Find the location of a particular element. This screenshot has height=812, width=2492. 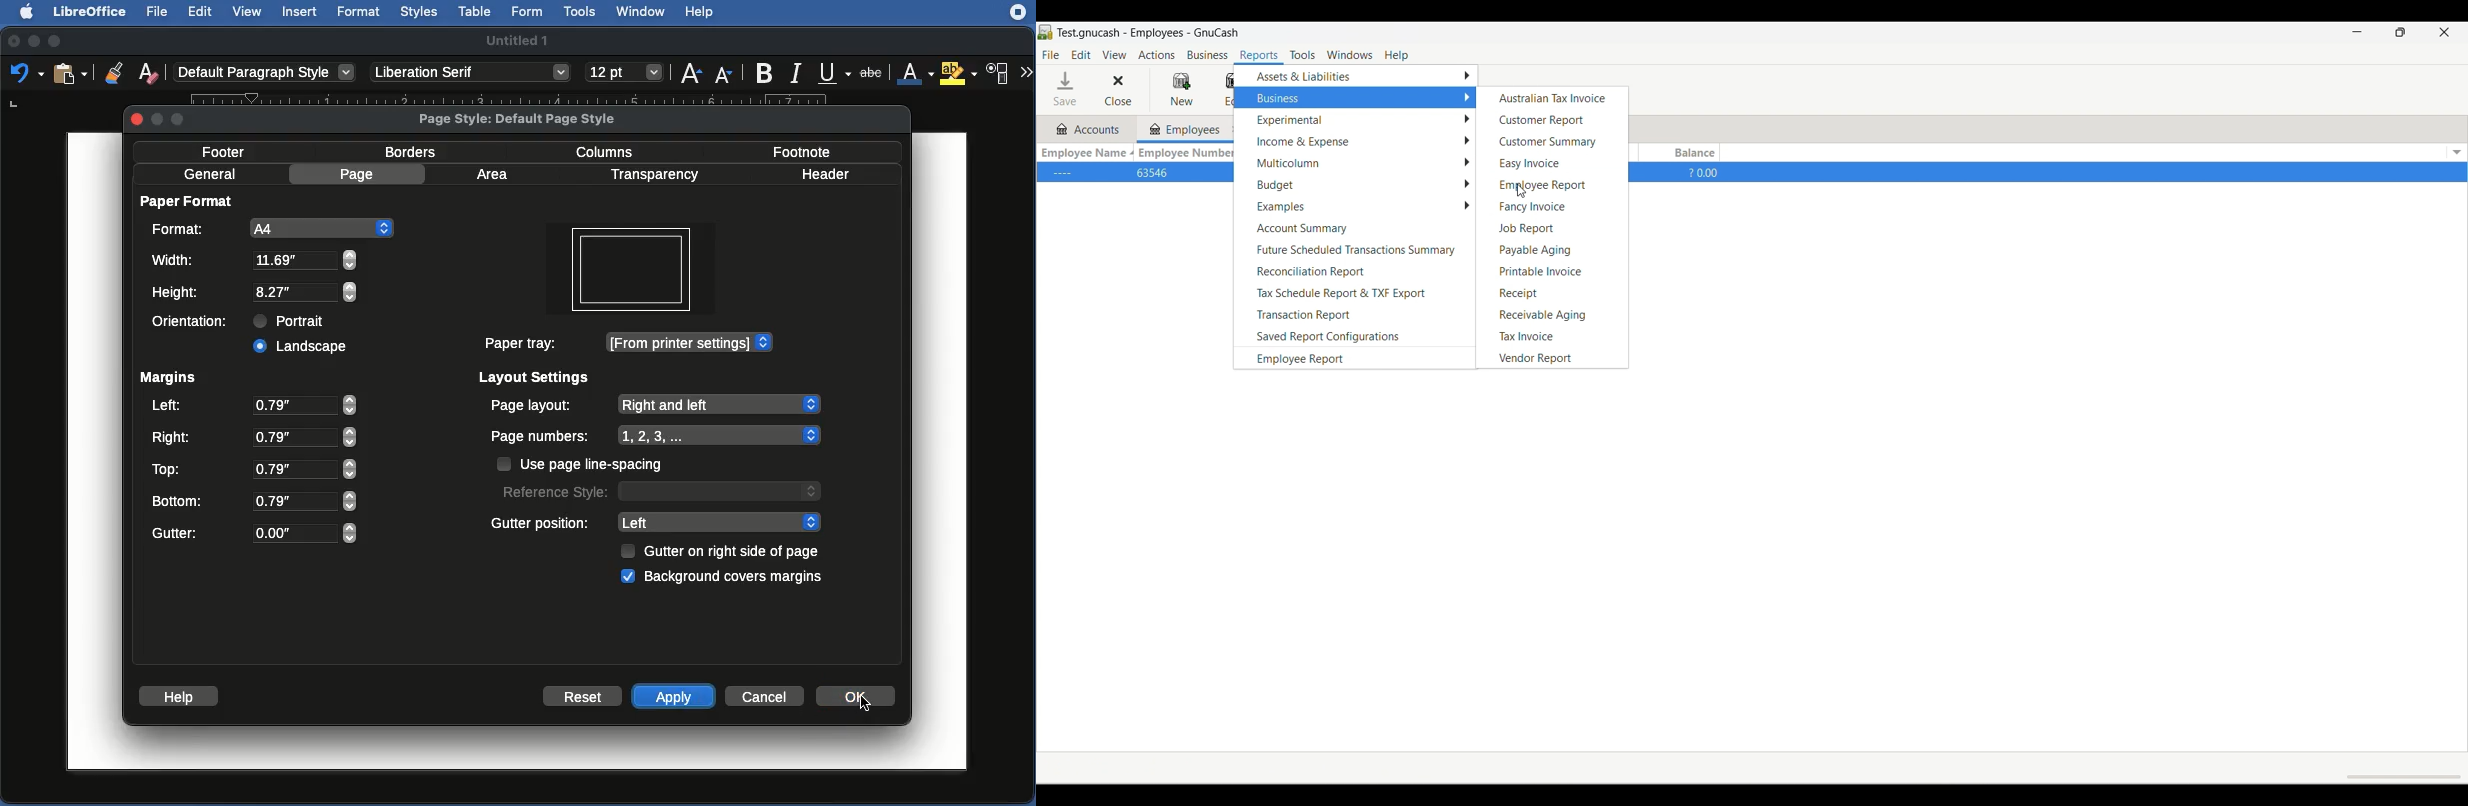

Italic is located at coordinates (795, 74).